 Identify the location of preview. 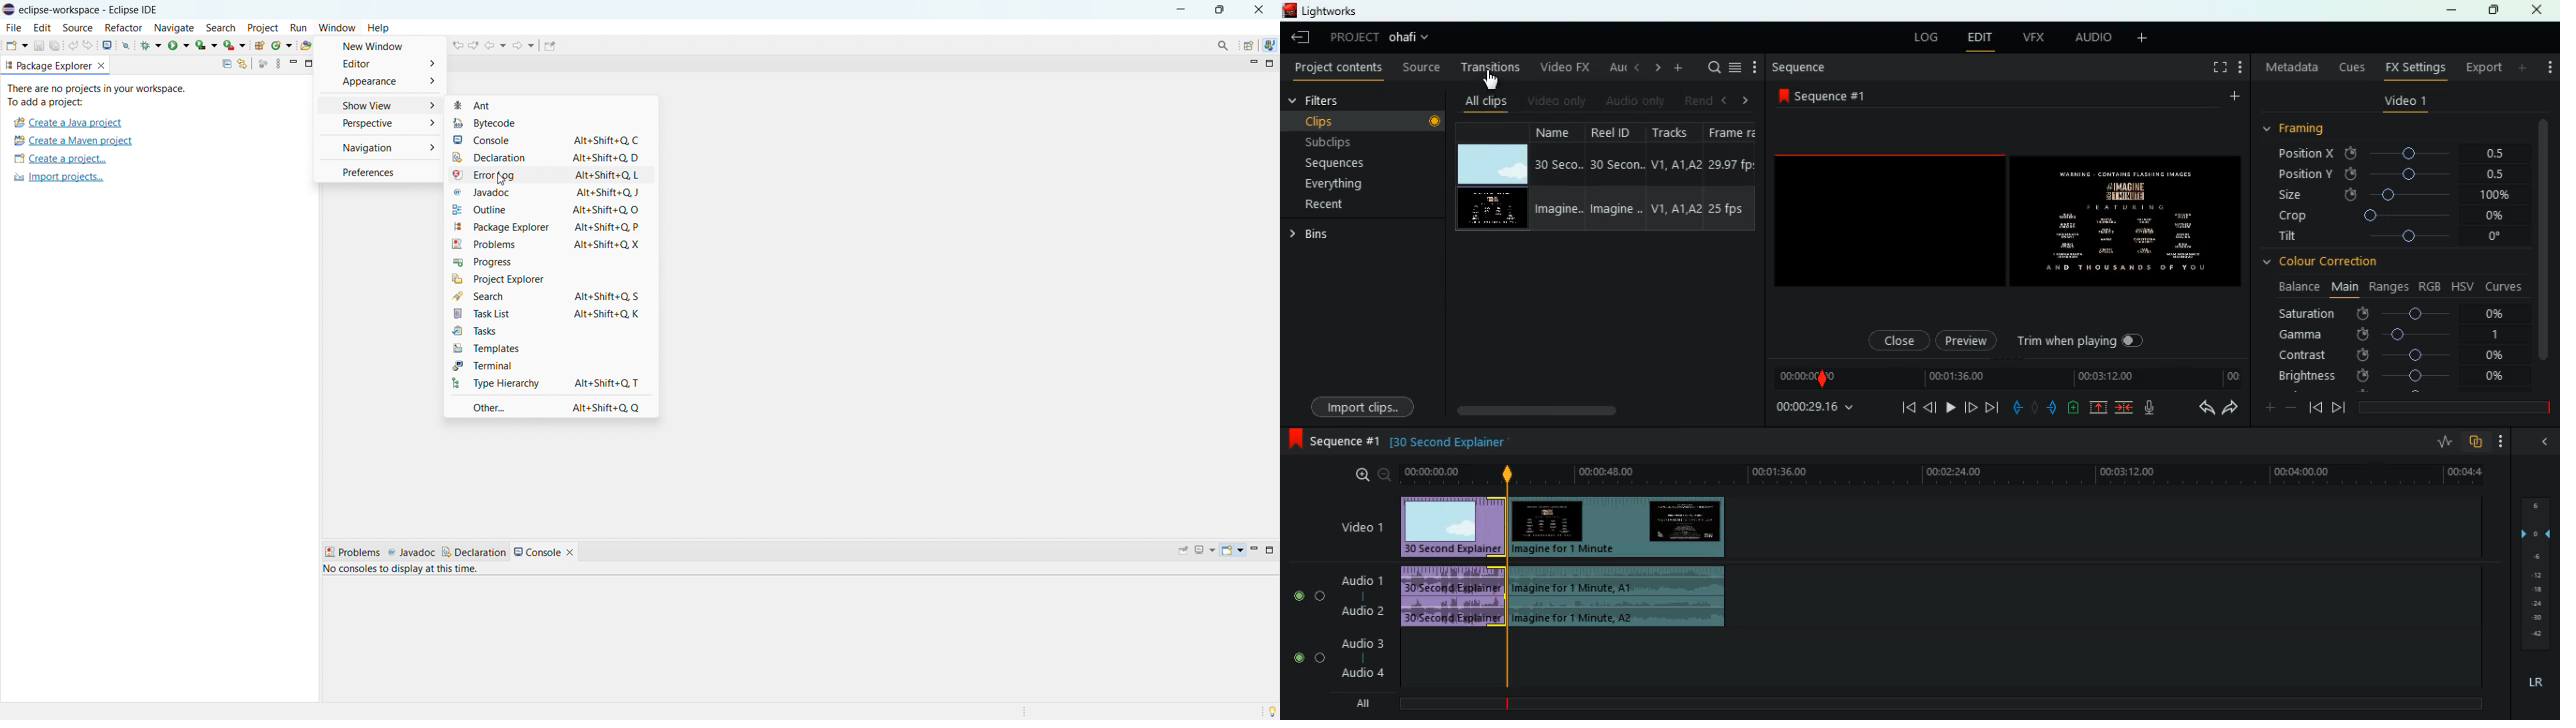
(1966, 338).